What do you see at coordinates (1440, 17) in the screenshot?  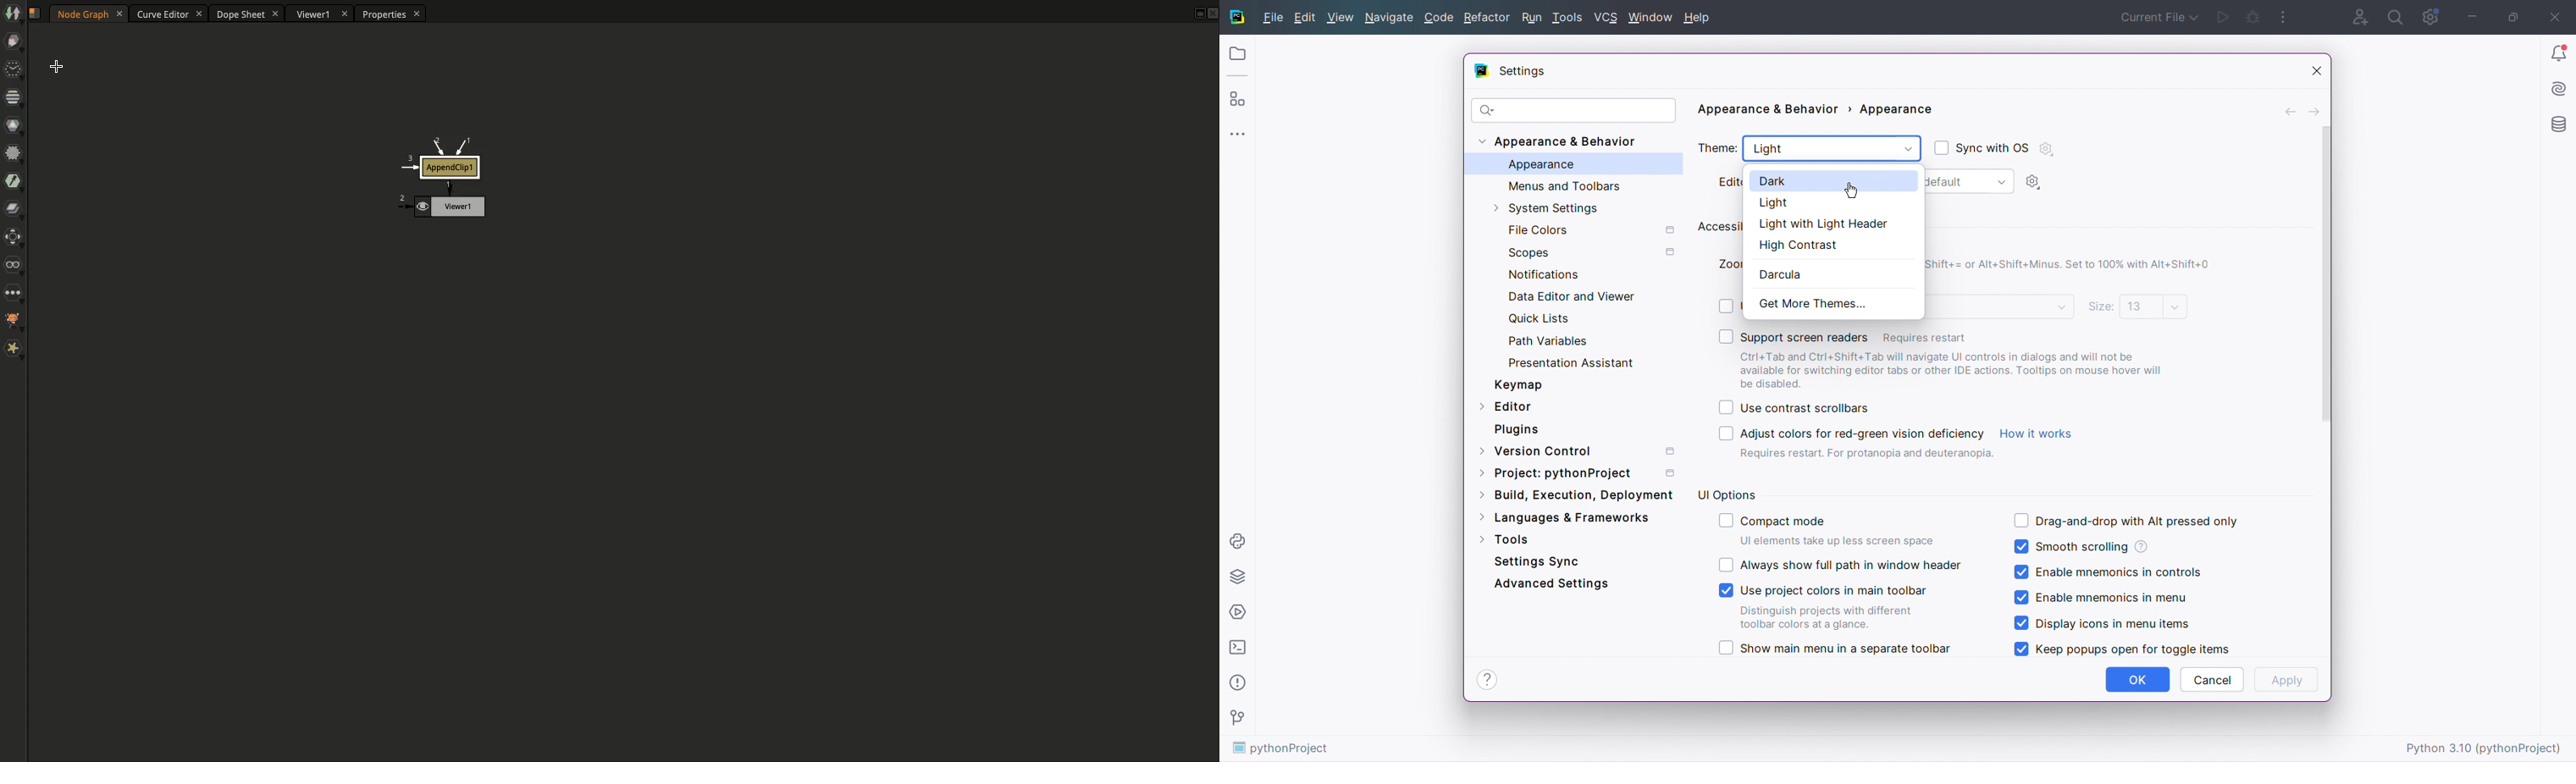 I see `Code` at bounding box center [1440, 17].